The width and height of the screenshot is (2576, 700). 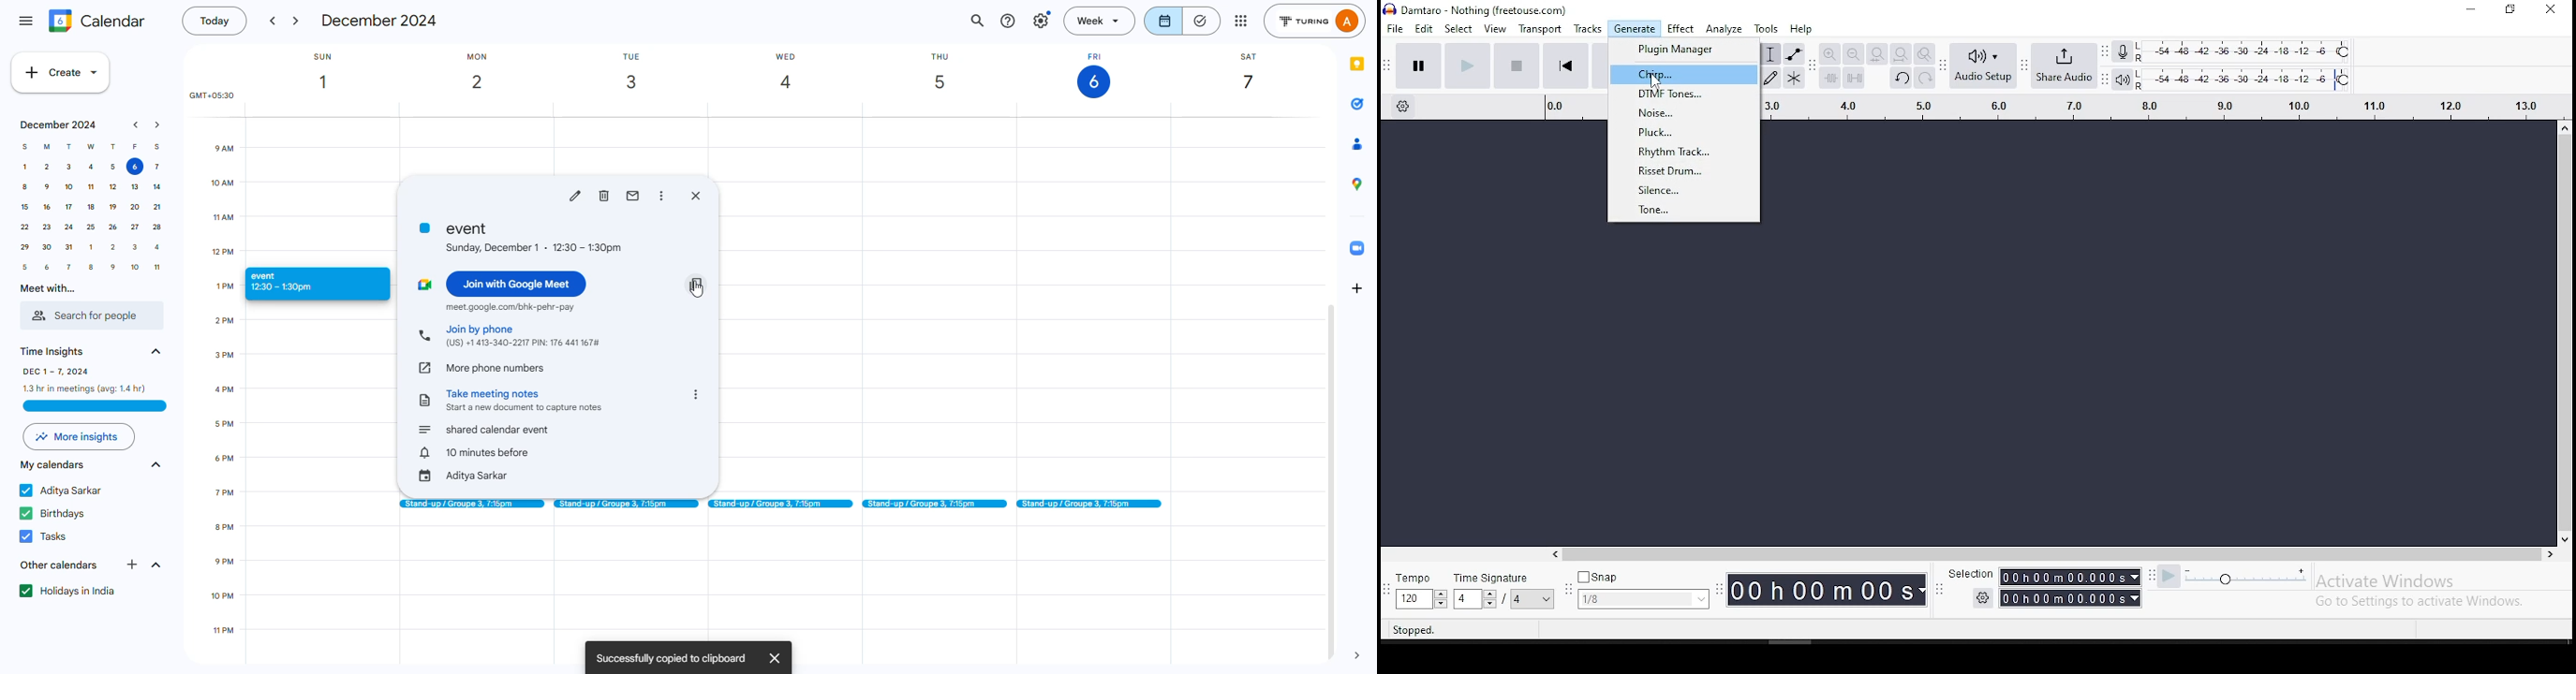 What do you see at coordinates (934, 503) in the screenshot?
I see `meetings` at bounding box center [934, 503].